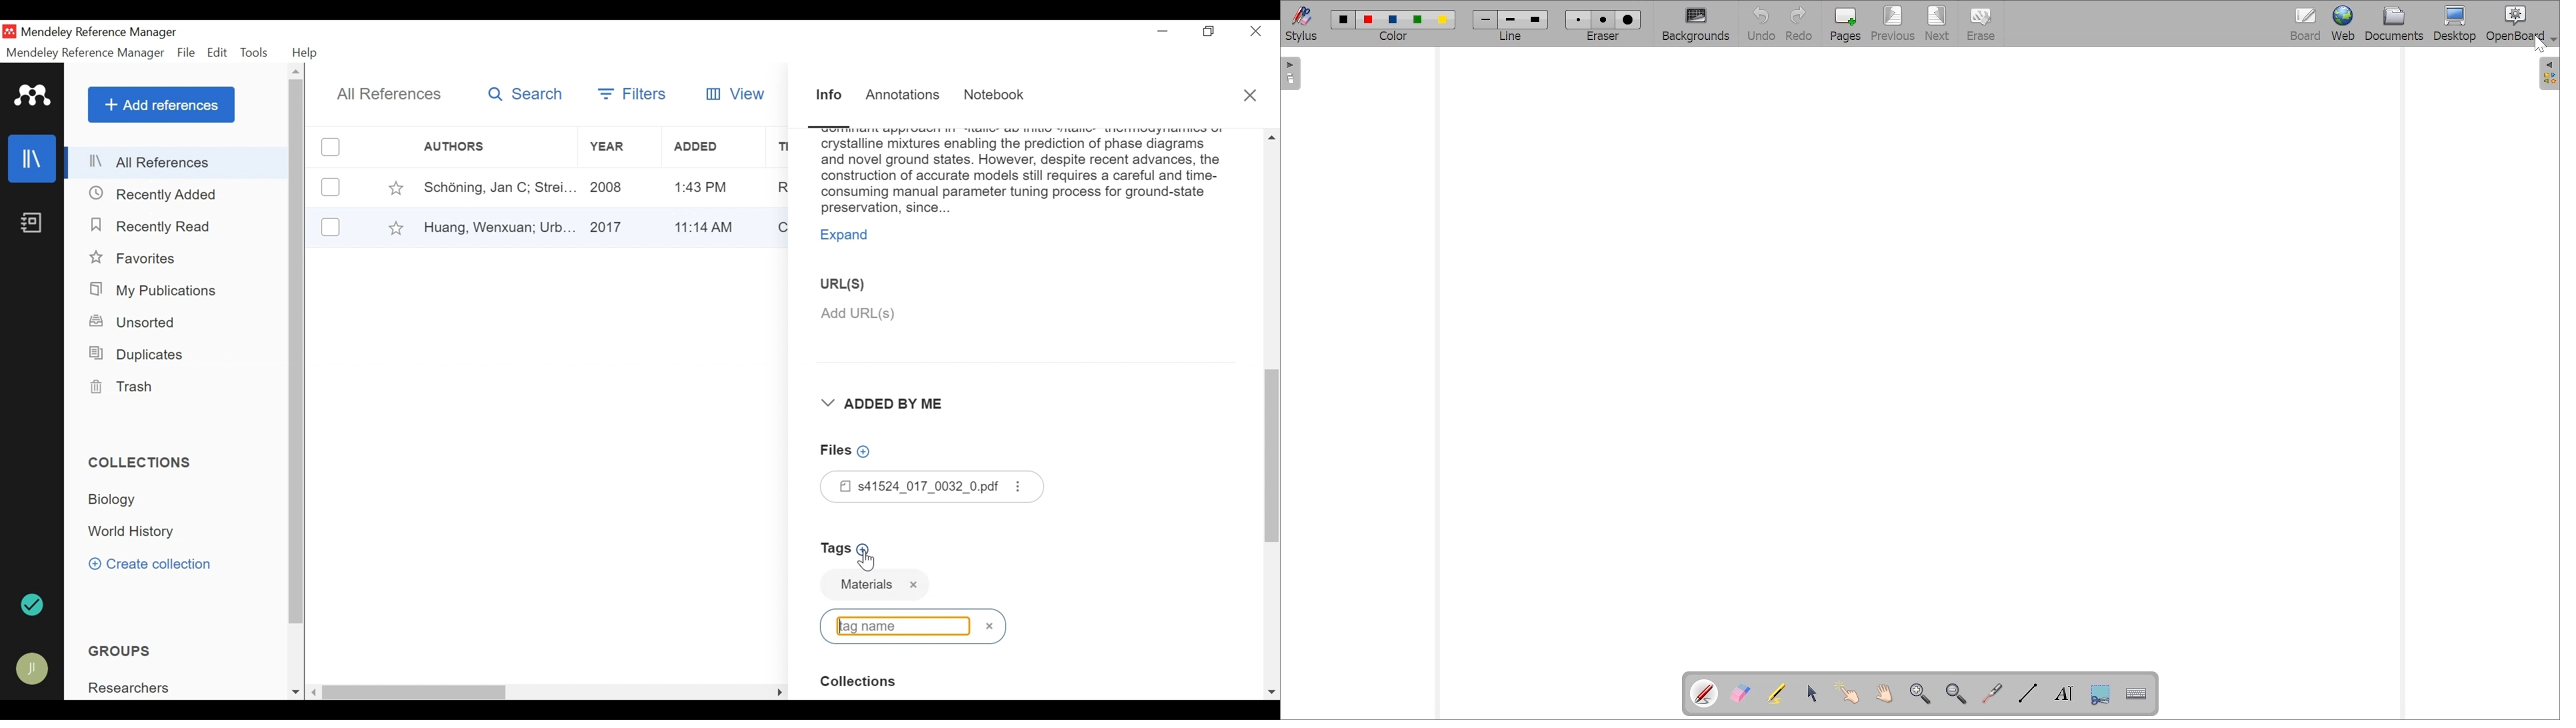 This screenshot has height=728, width=2576. What do you see at coordinates (853, 283) in the screenshot?
I see `URL(S)` at bounding box center [853, 283].